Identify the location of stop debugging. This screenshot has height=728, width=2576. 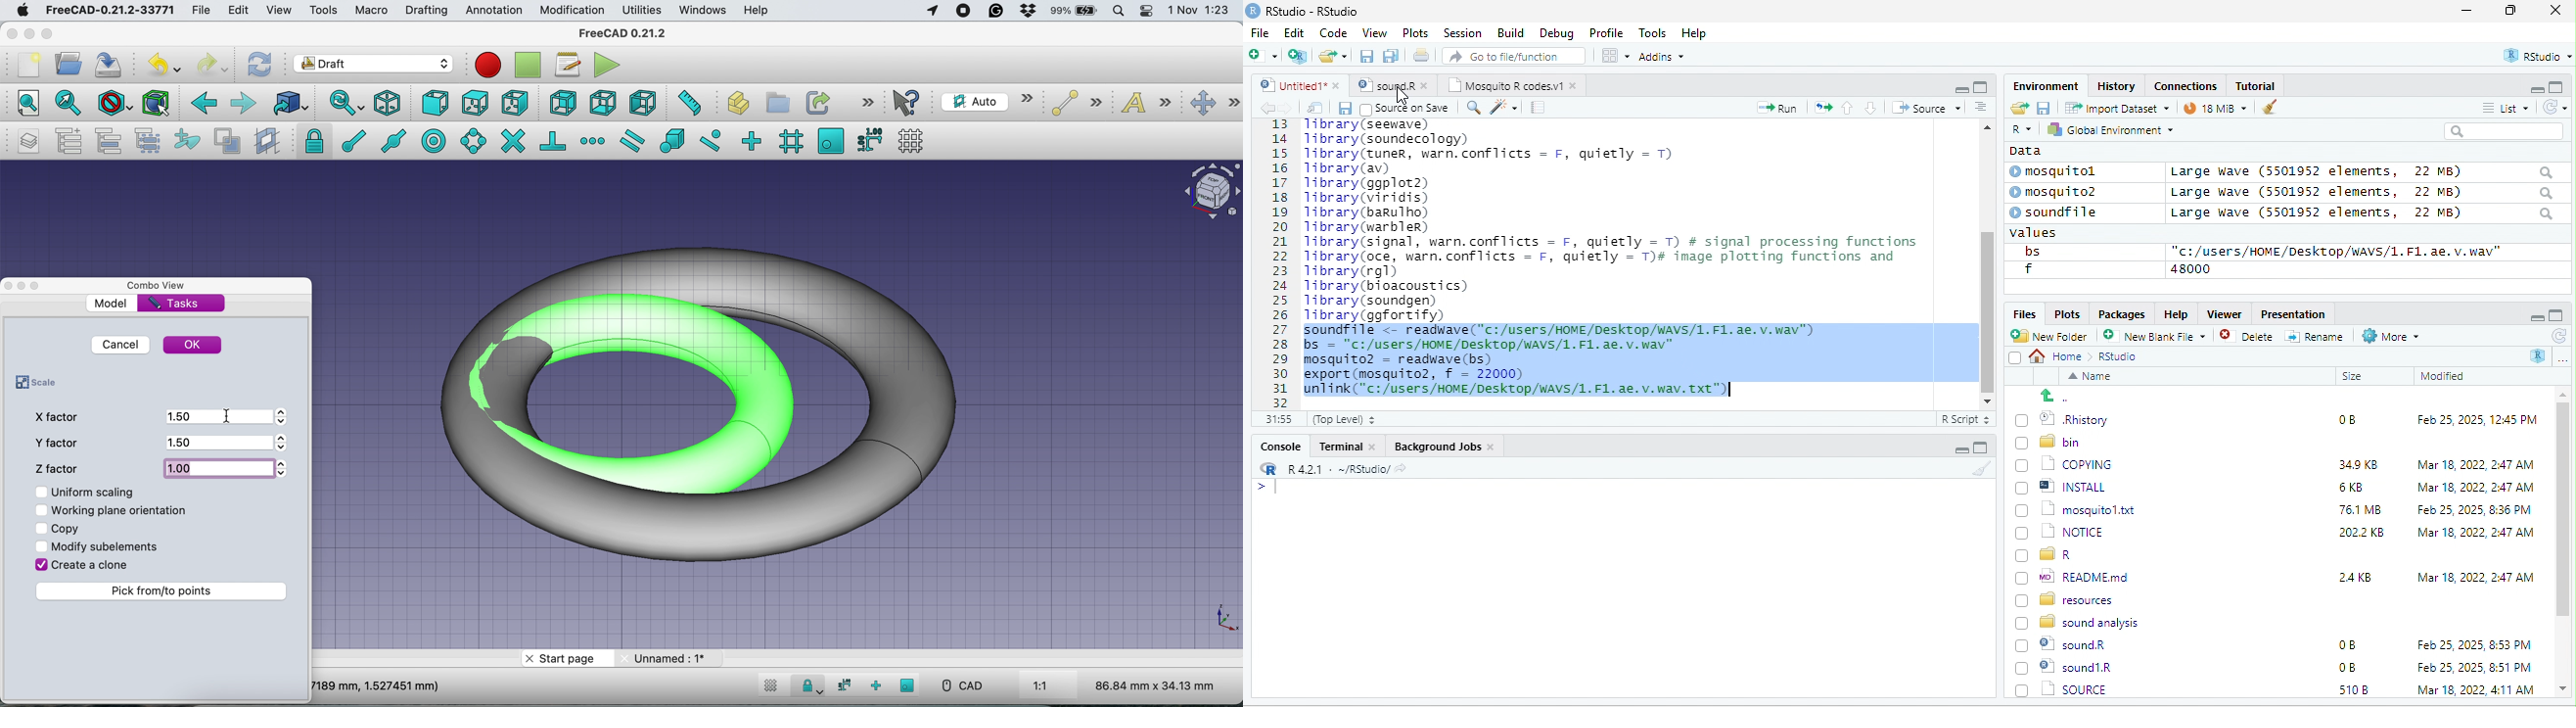
(526, 65).